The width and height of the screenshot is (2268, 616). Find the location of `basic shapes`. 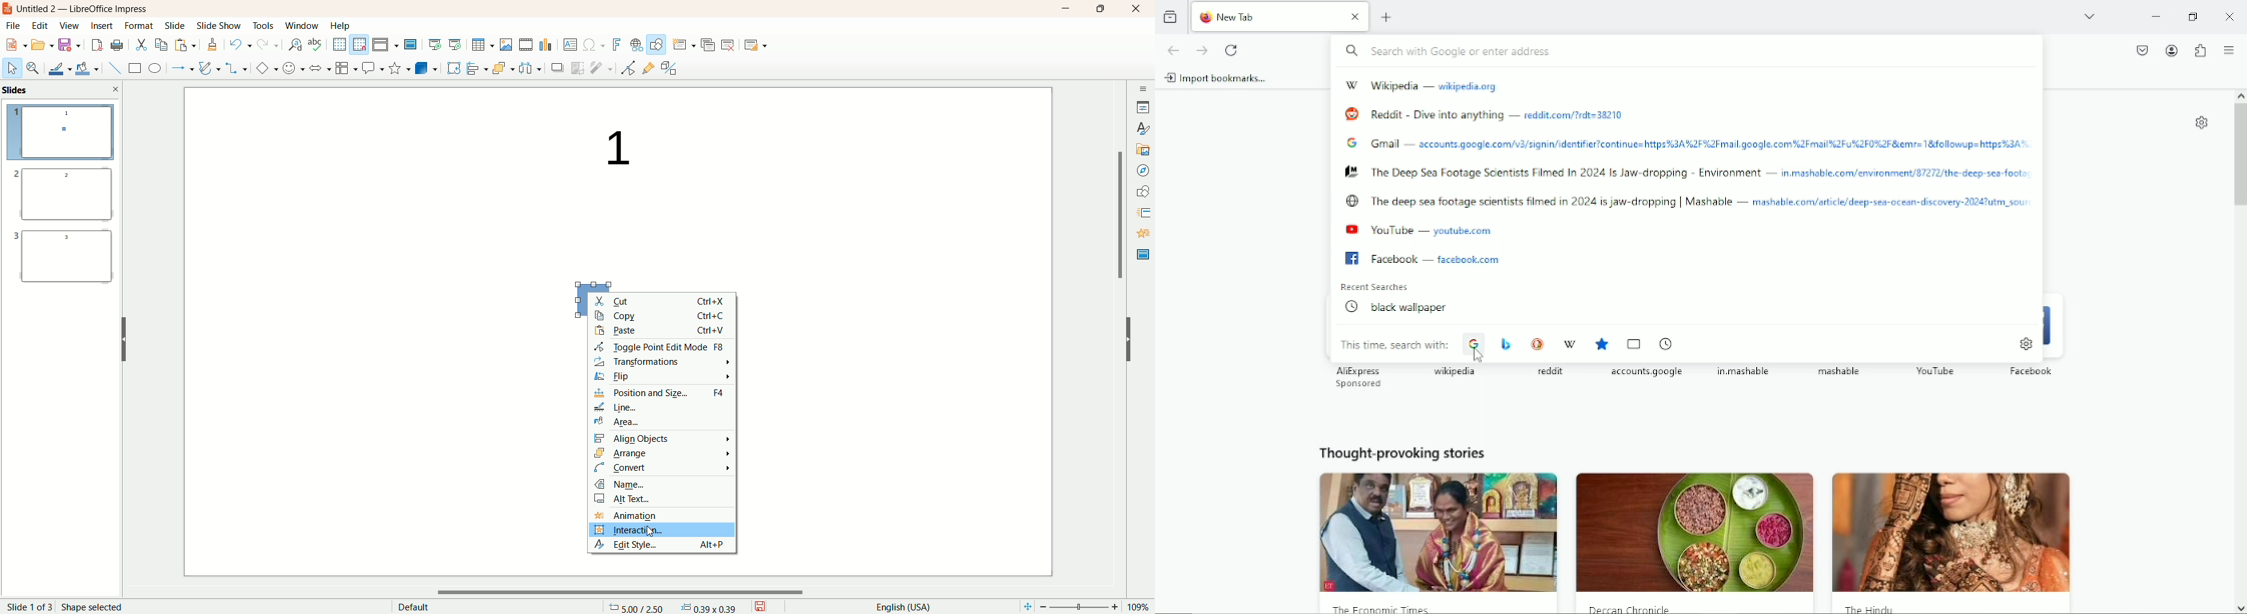

basic shapes is located at coordinates (264, 69).